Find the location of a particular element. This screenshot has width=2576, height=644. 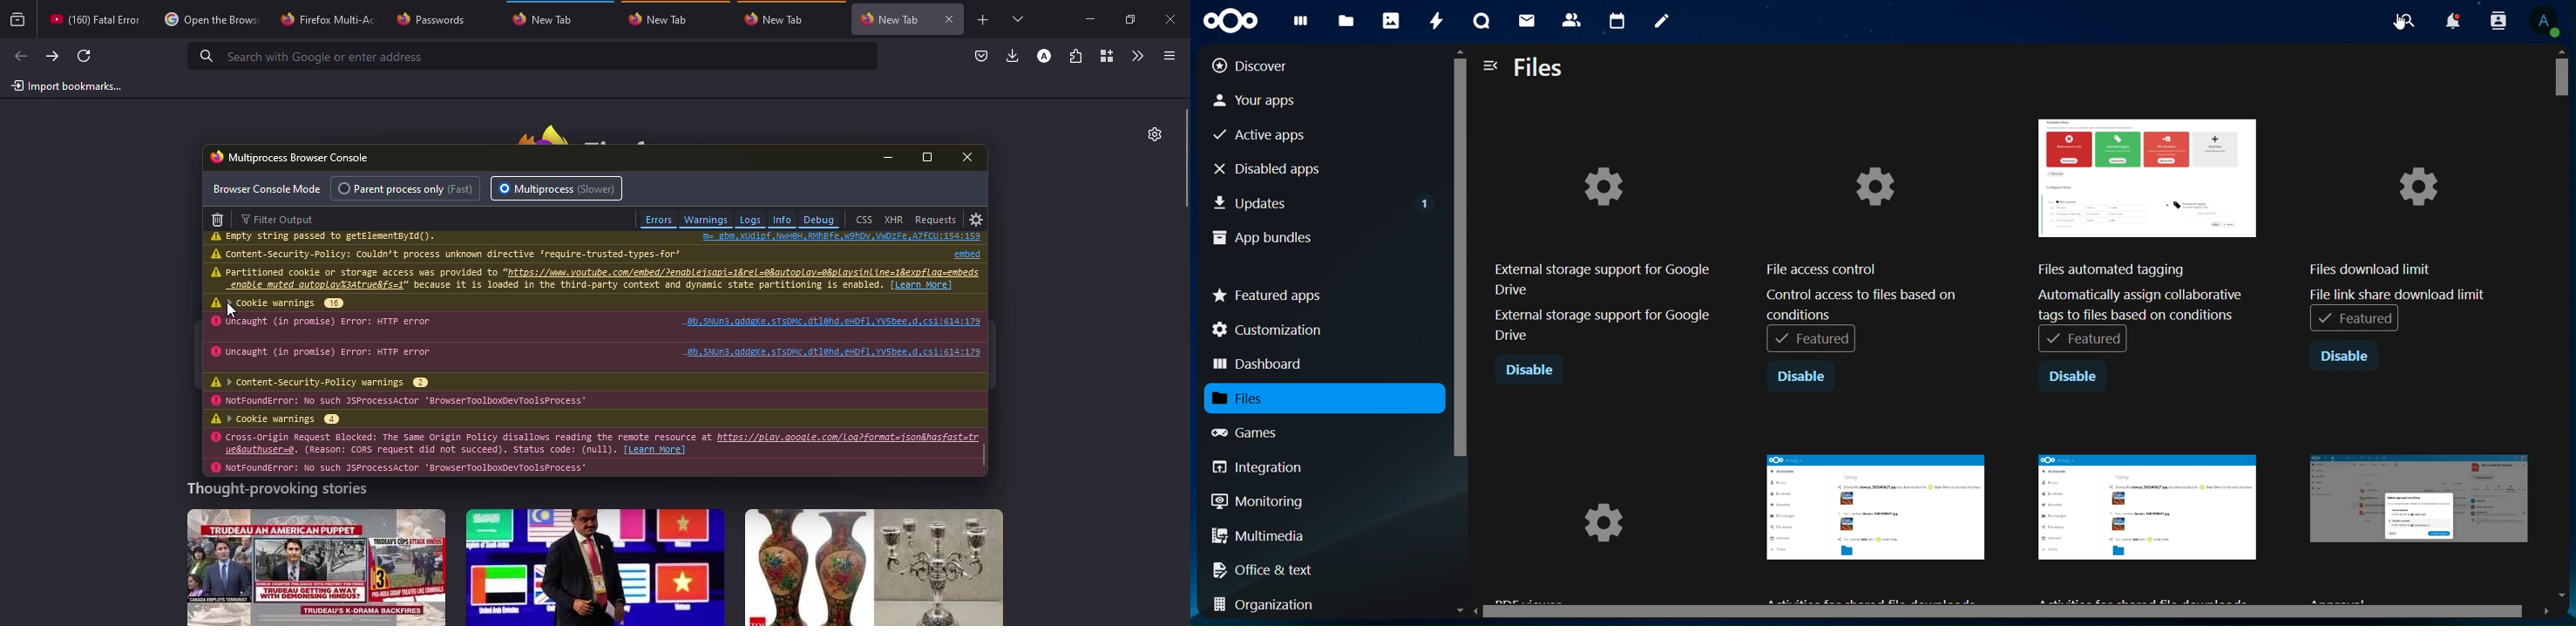

xhr is located at coordinates (893, 220).